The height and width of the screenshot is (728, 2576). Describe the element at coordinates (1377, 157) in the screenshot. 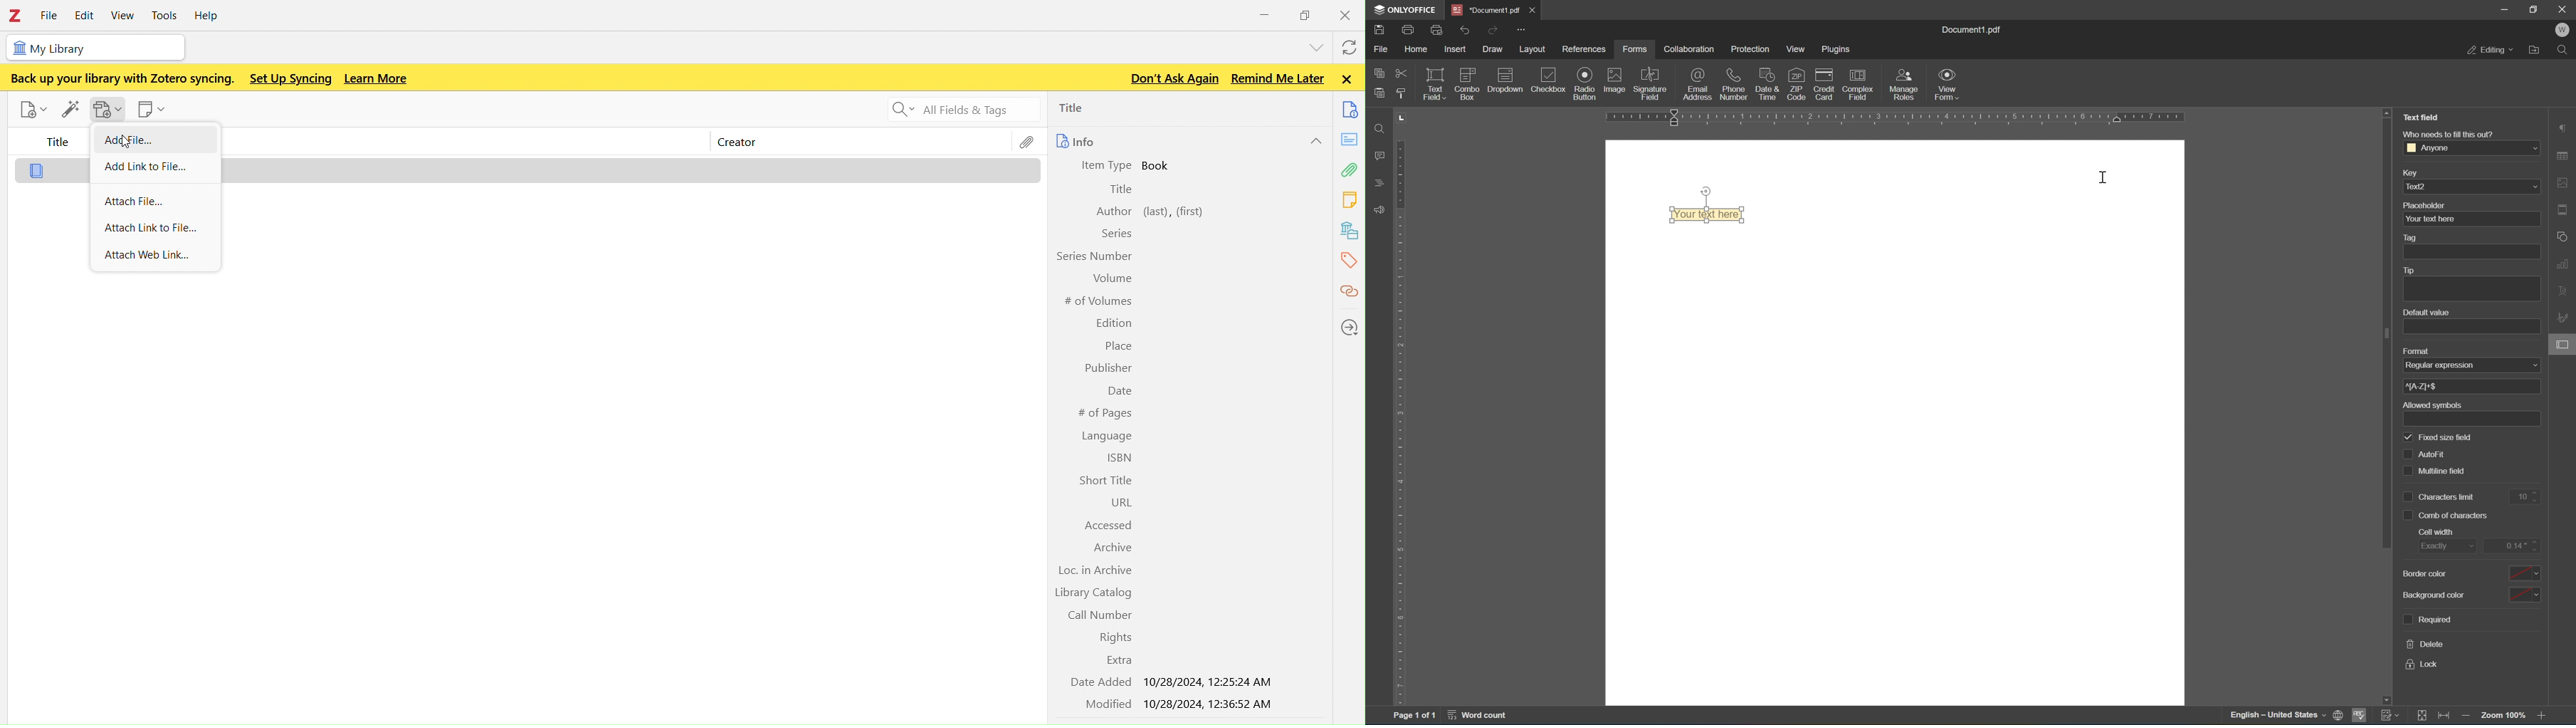

I see `comments` at that location.